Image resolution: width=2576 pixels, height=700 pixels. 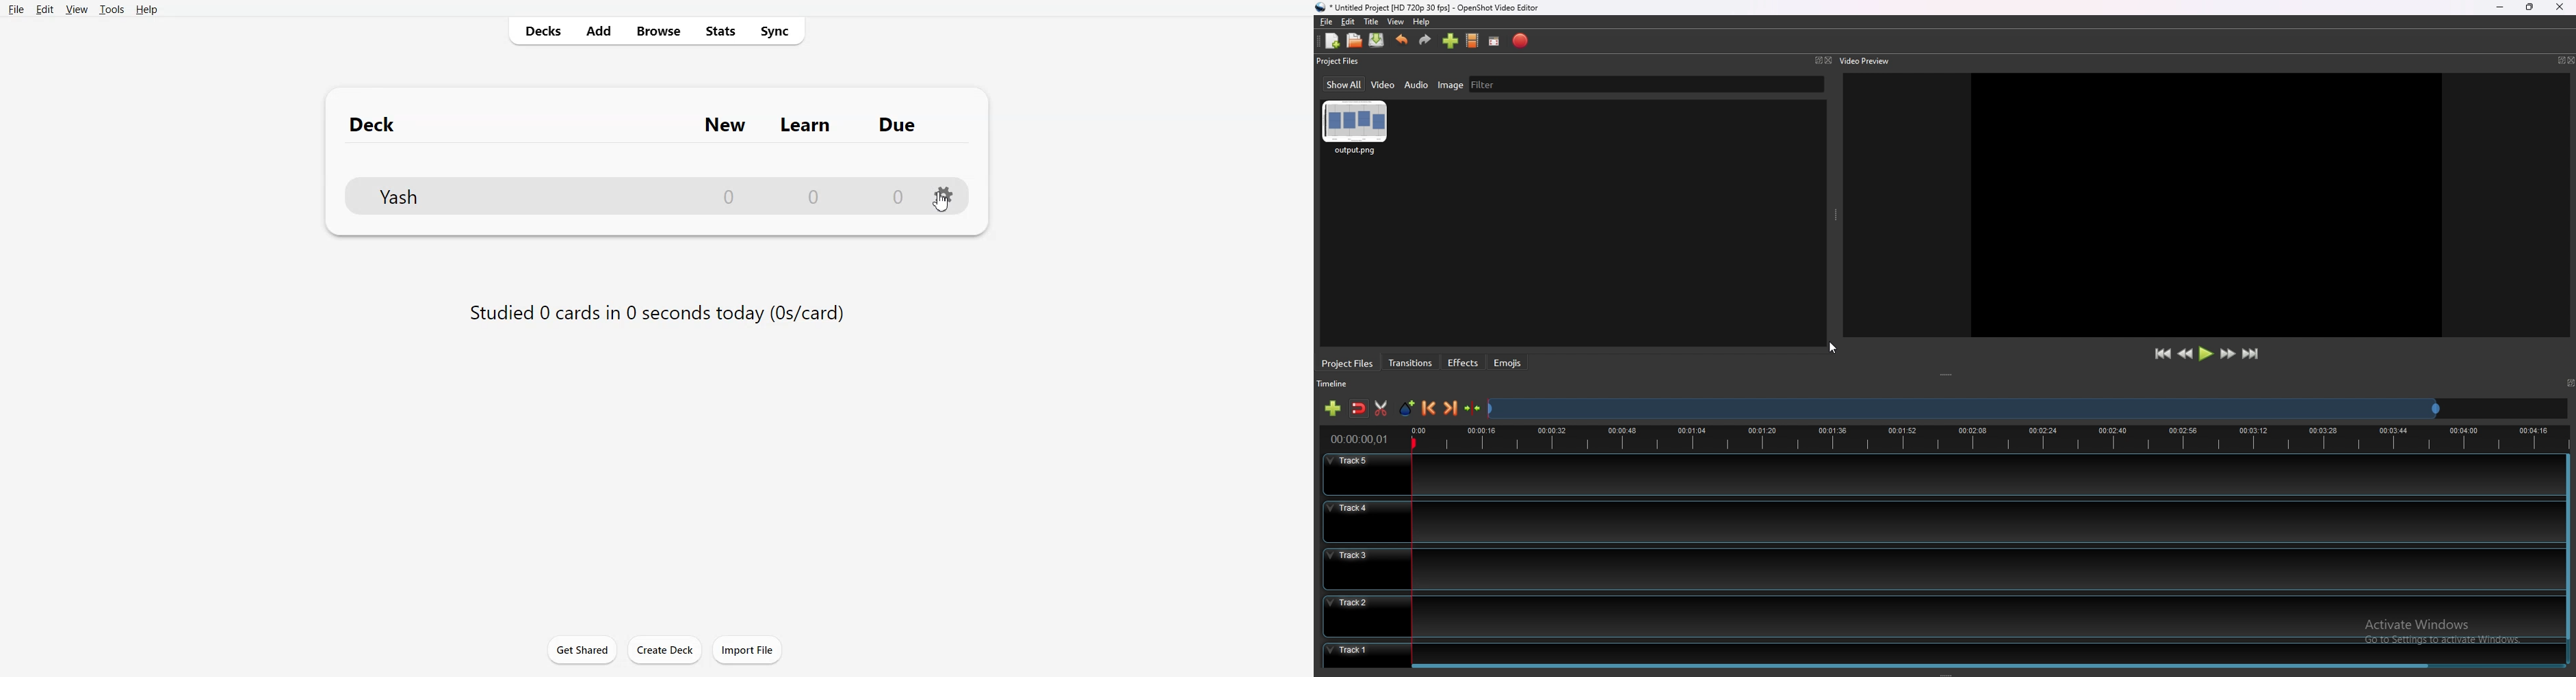 What do you see at coordinates (1450, 84) in the screenshot?
I see `image` at bounding box center [1450, 84].